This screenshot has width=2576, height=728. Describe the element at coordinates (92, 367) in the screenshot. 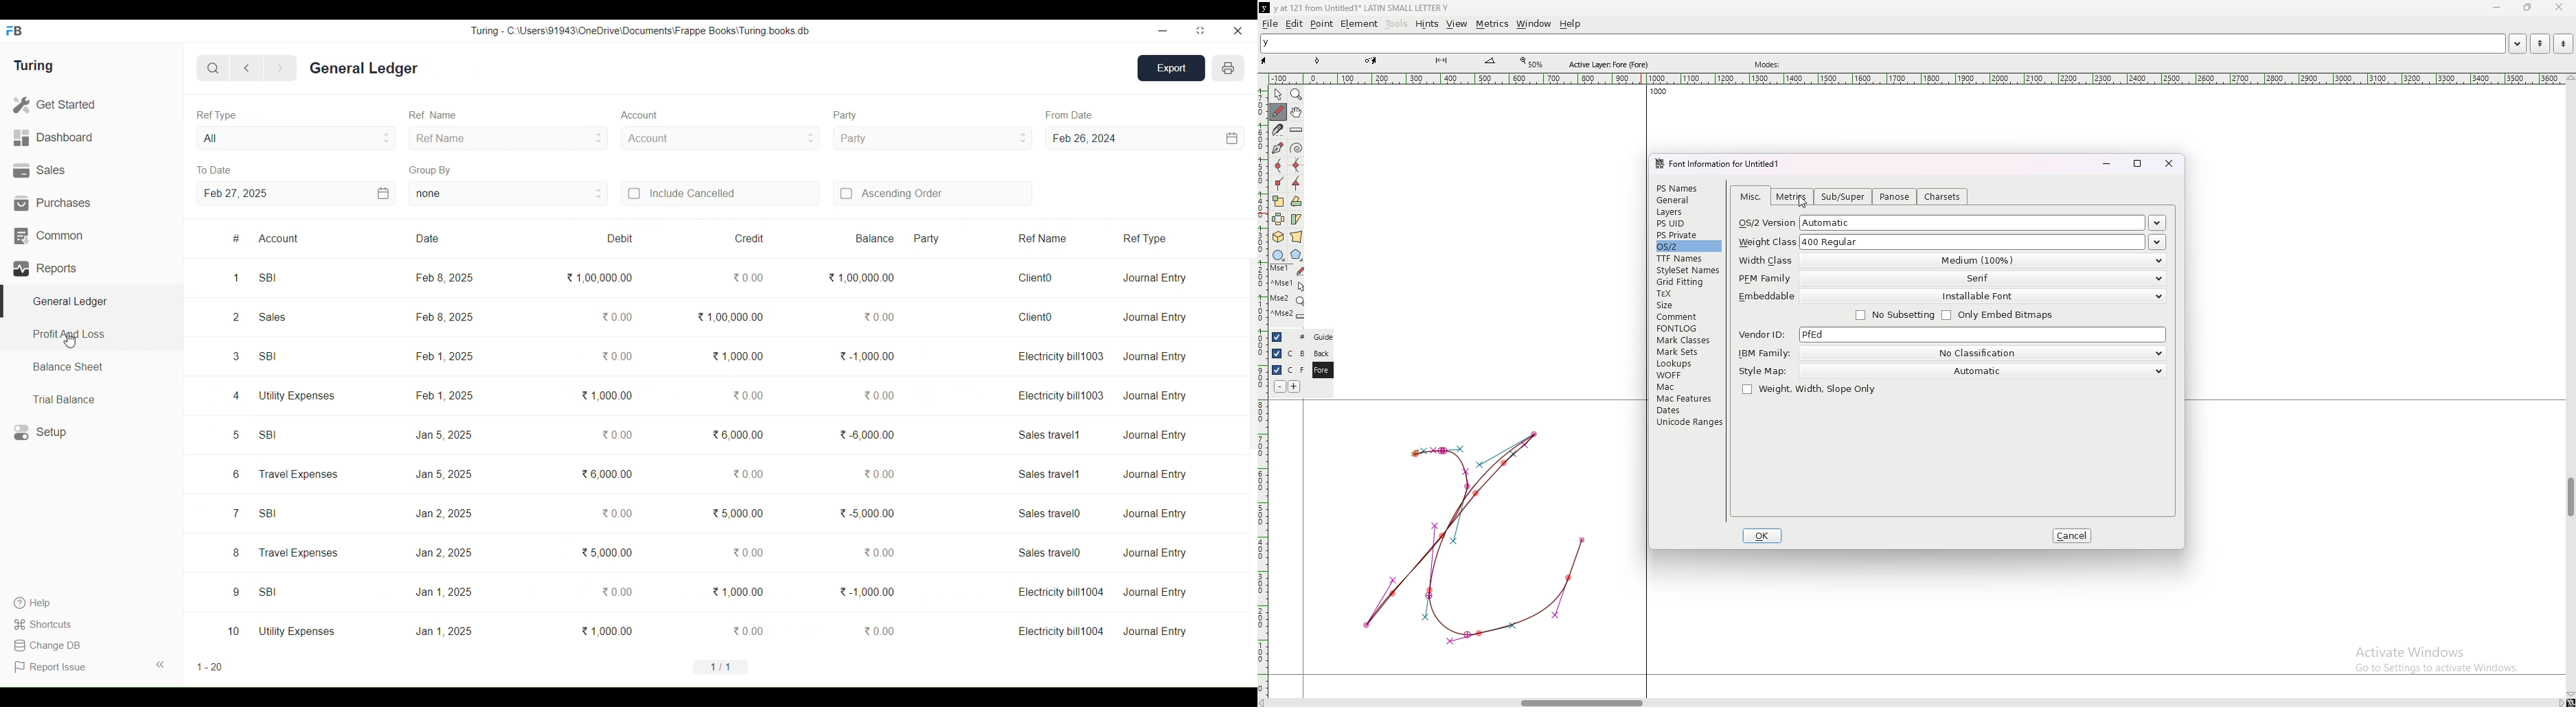

I see `Balance Sheet` at that location.